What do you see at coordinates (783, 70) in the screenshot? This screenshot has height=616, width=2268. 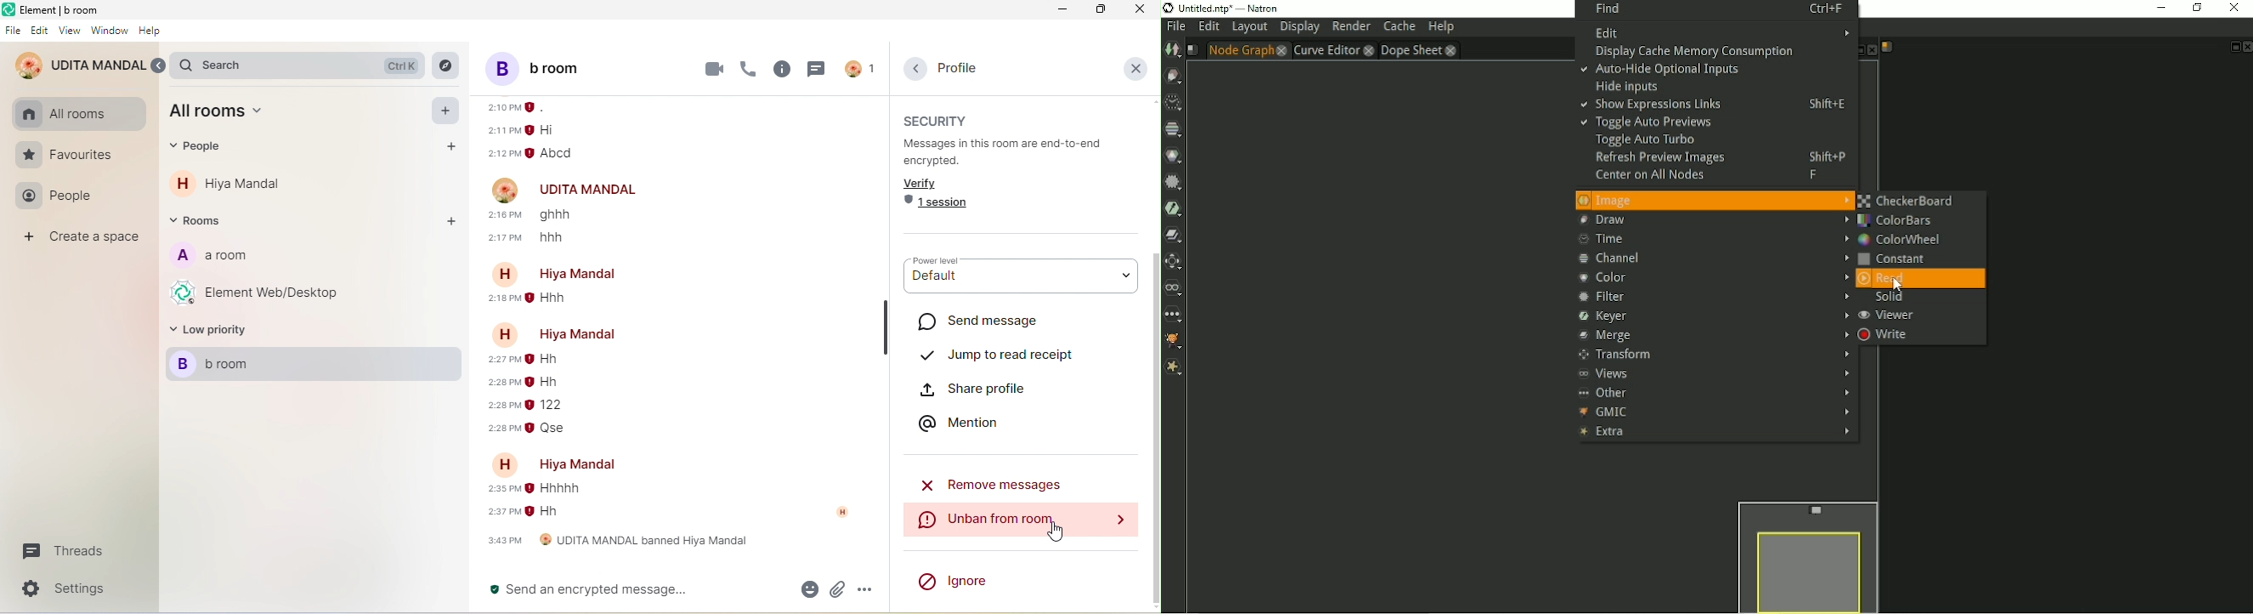 I see `room info` at bounding box center [783, 70].